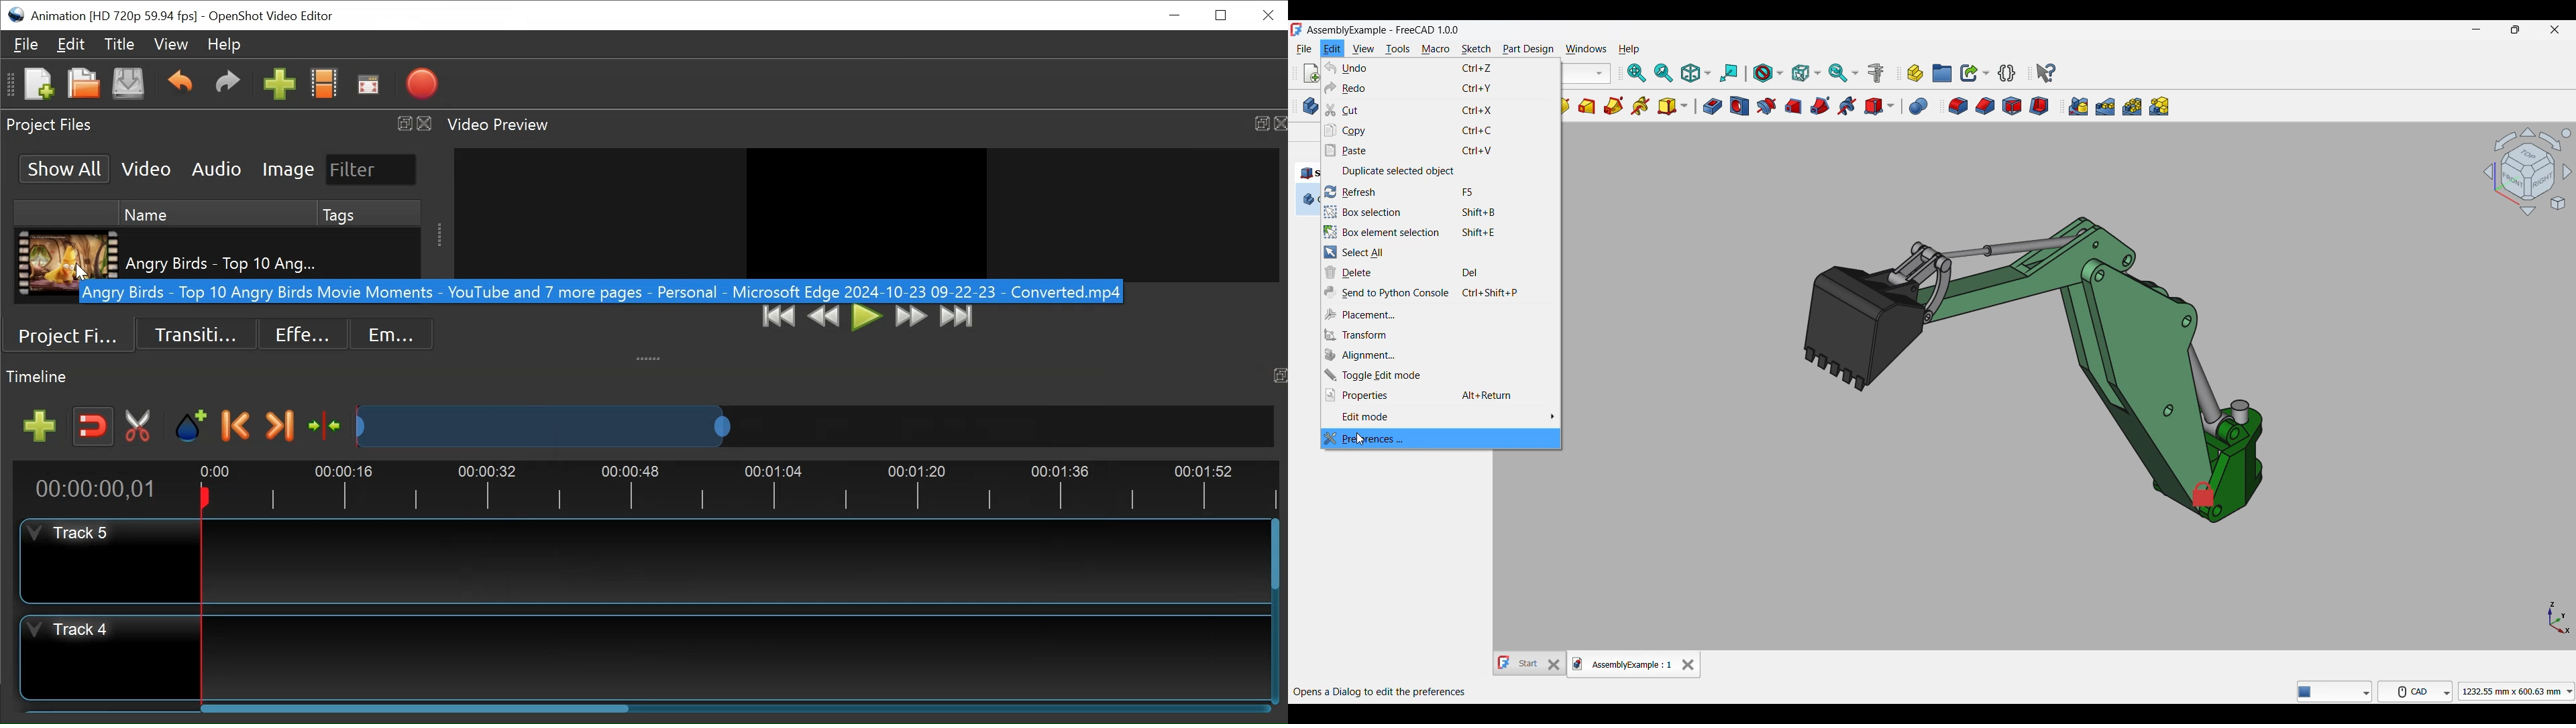 The image size is (2576, 728). I want to click on Add Marker, so click(192, 426).